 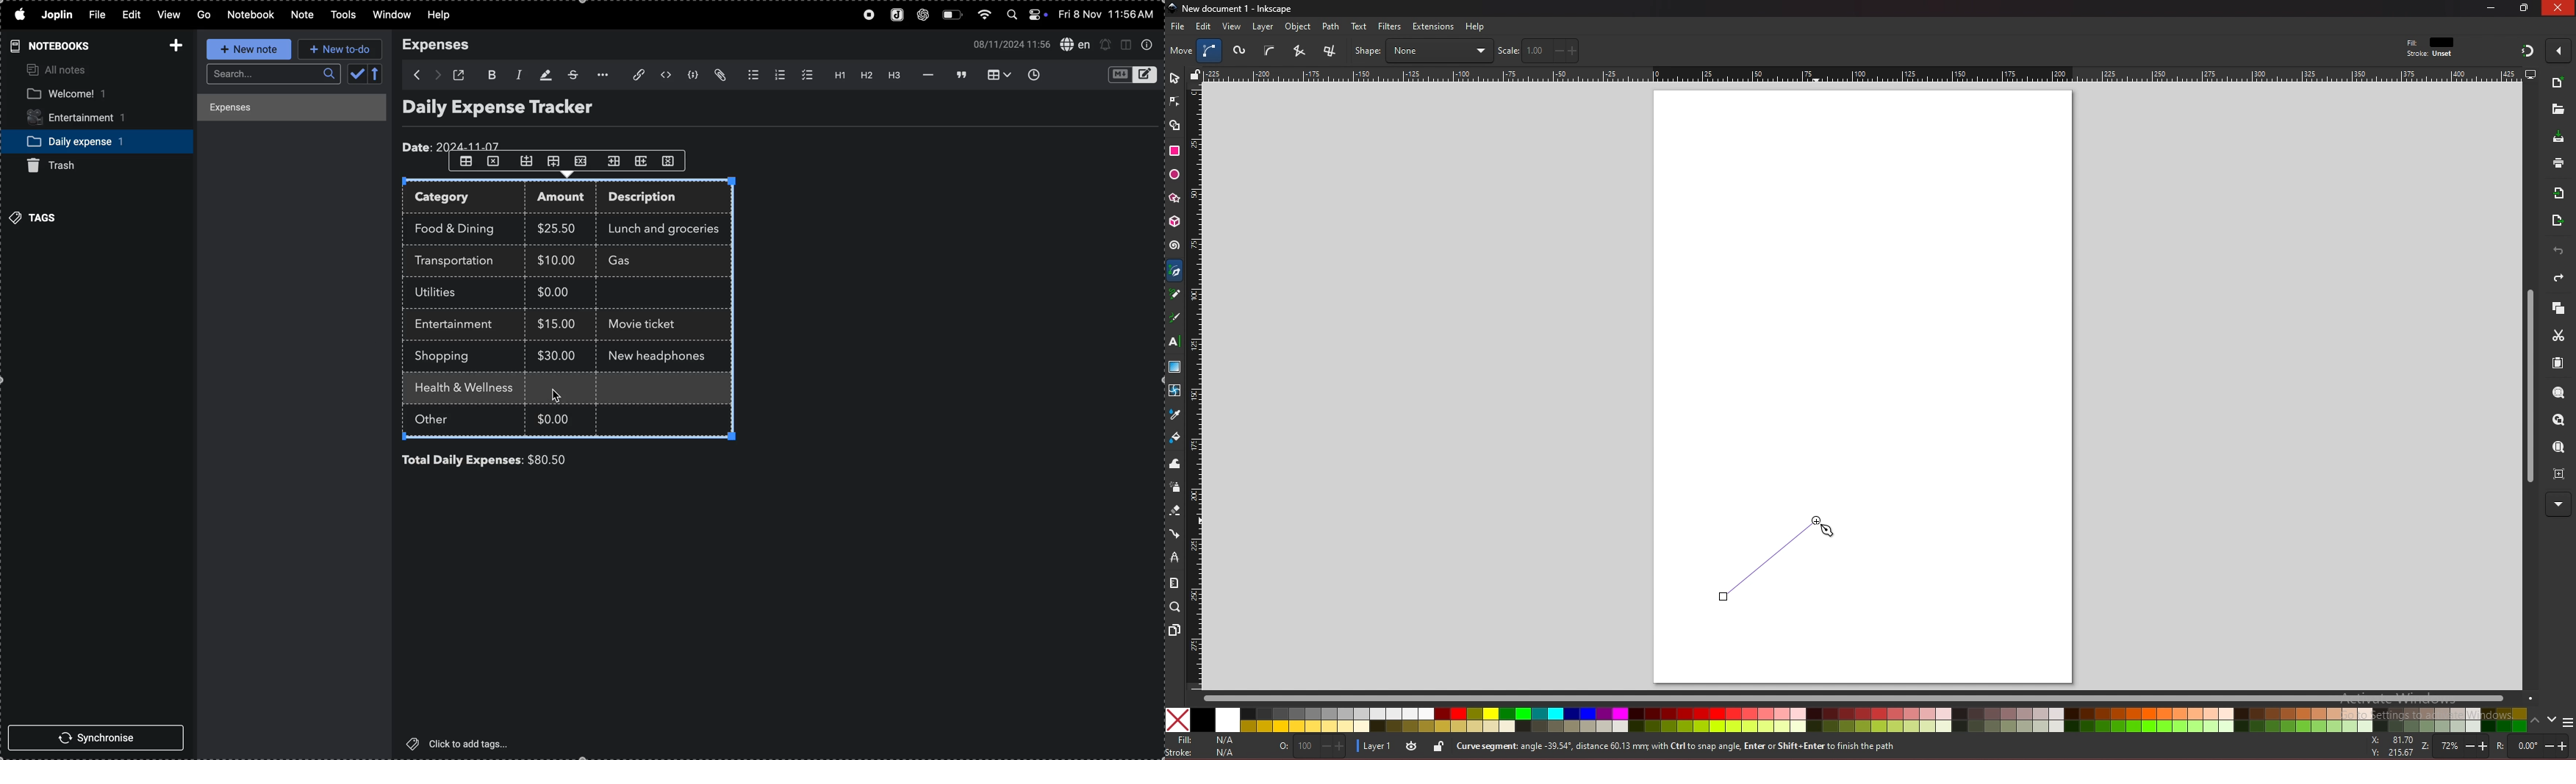 What do you see at coordinates (340, 15) in the screenshot?
I see `tools` at bounding box center [340, 15].